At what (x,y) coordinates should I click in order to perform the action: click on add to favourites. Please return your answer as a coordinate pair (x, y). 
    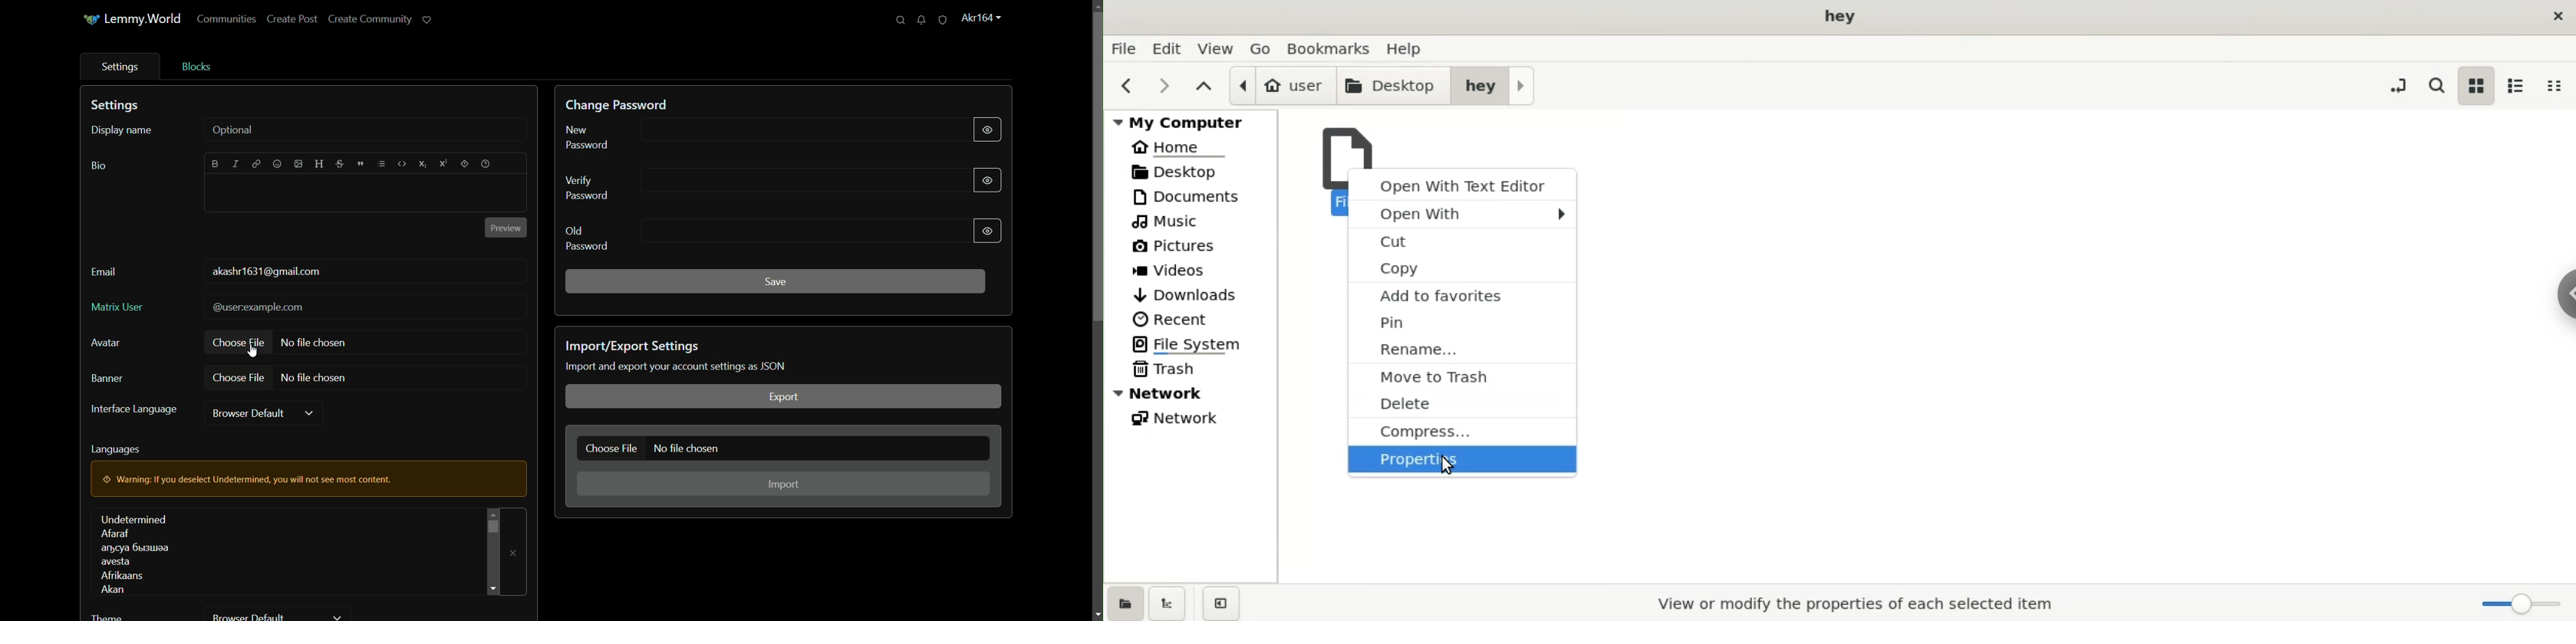
    Looking at the image, I should click on (1465, 296).